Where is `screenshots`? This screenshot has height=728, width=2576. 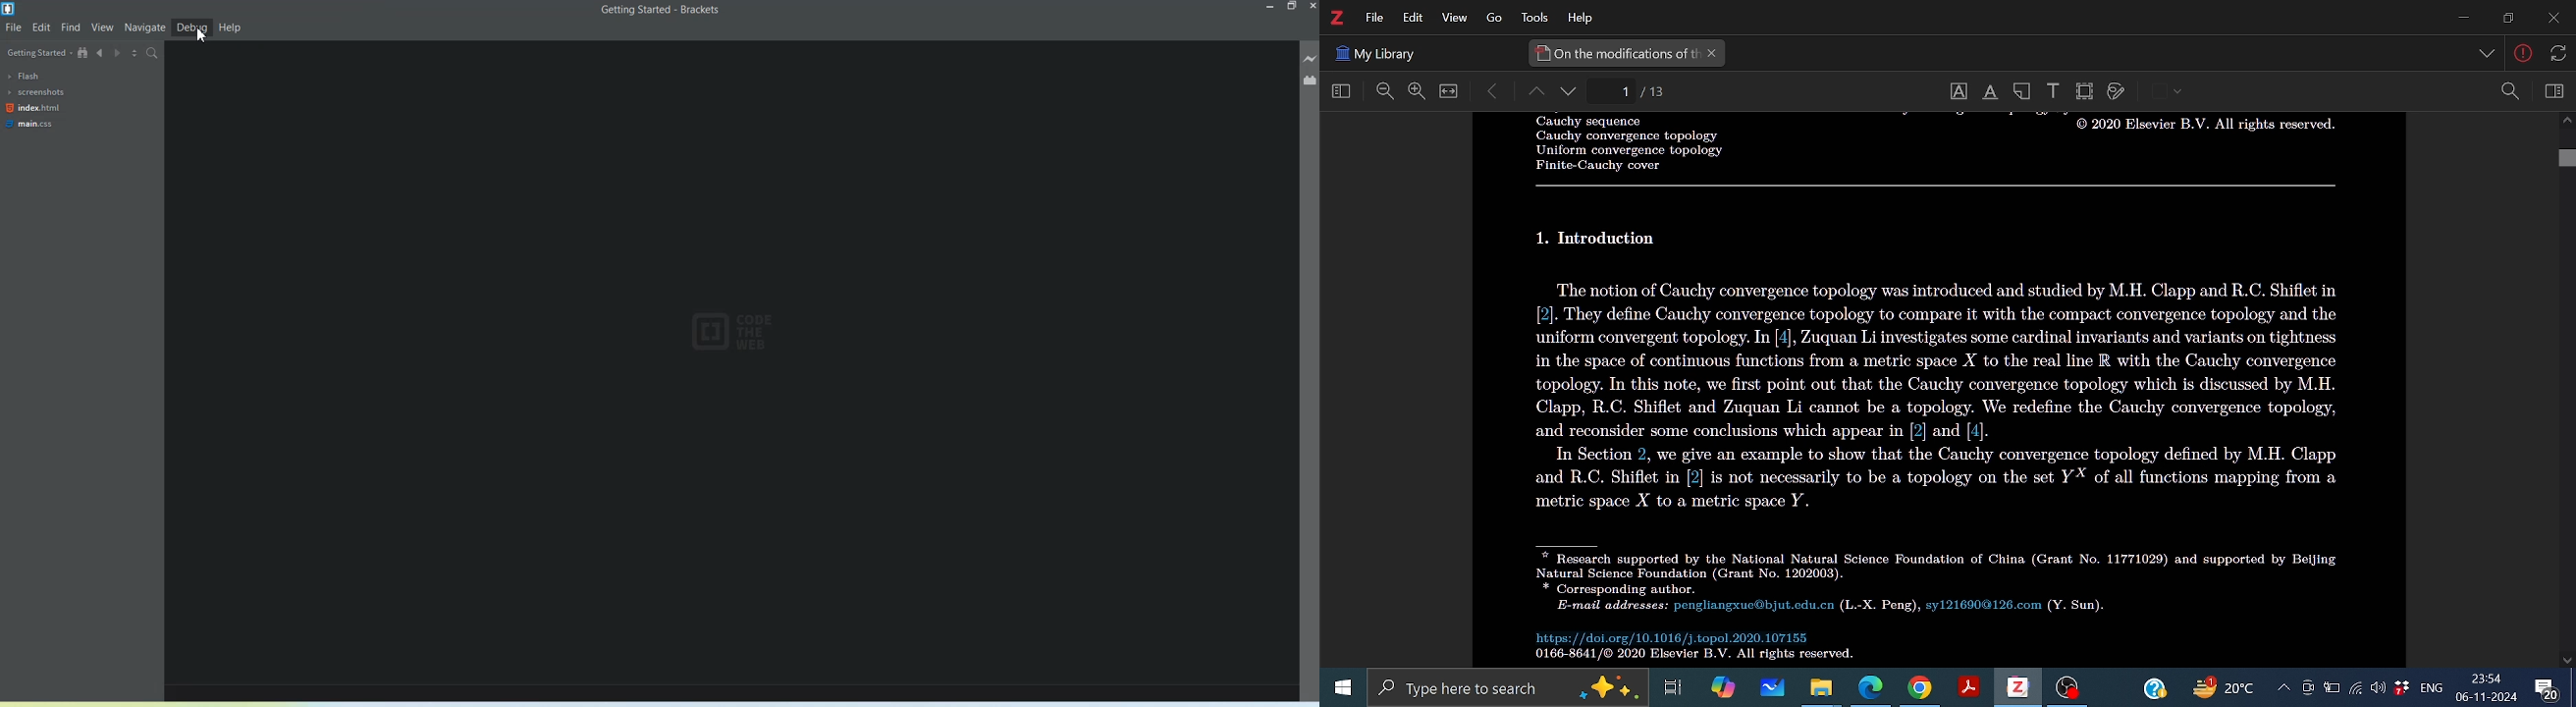 screenshots is located at coordinates (36, 92).